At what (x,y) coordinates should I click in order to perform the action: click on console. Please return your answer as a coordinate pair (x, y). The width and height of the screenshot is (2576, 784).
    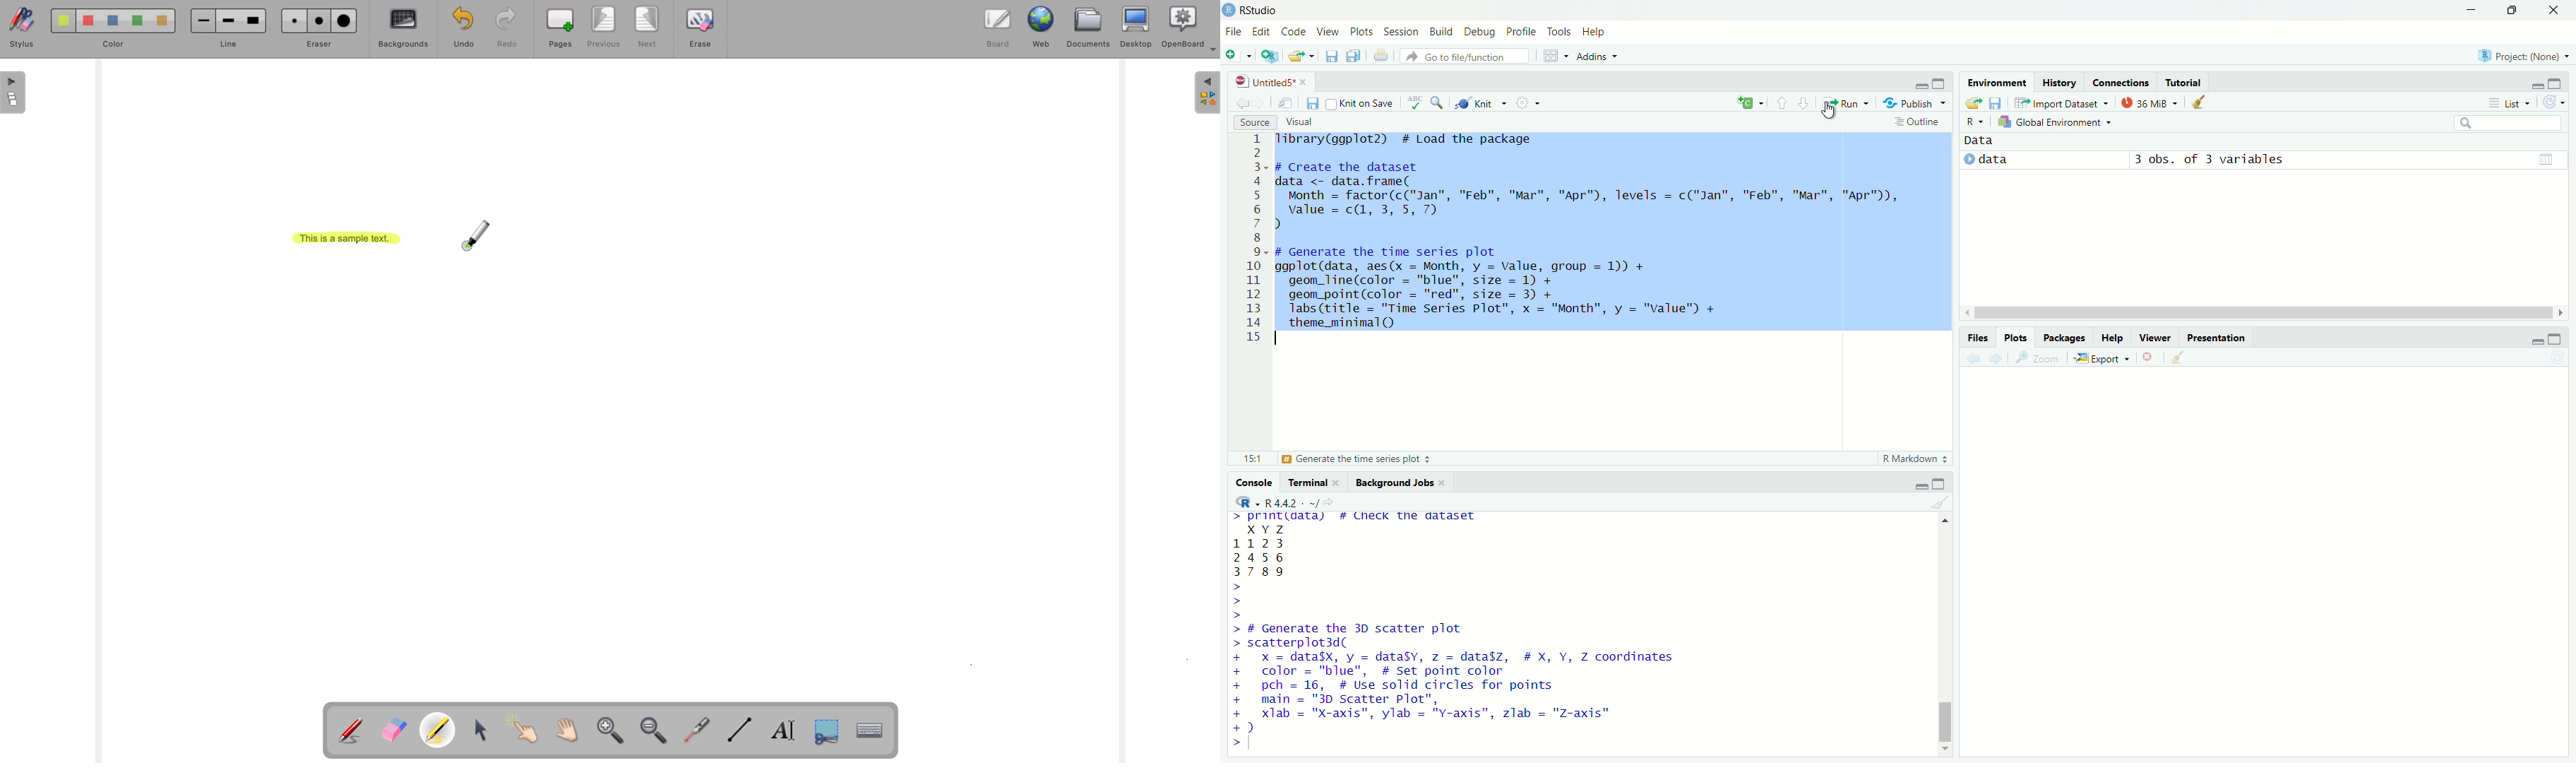
    Looking at the image, I should click on (1250, 482).